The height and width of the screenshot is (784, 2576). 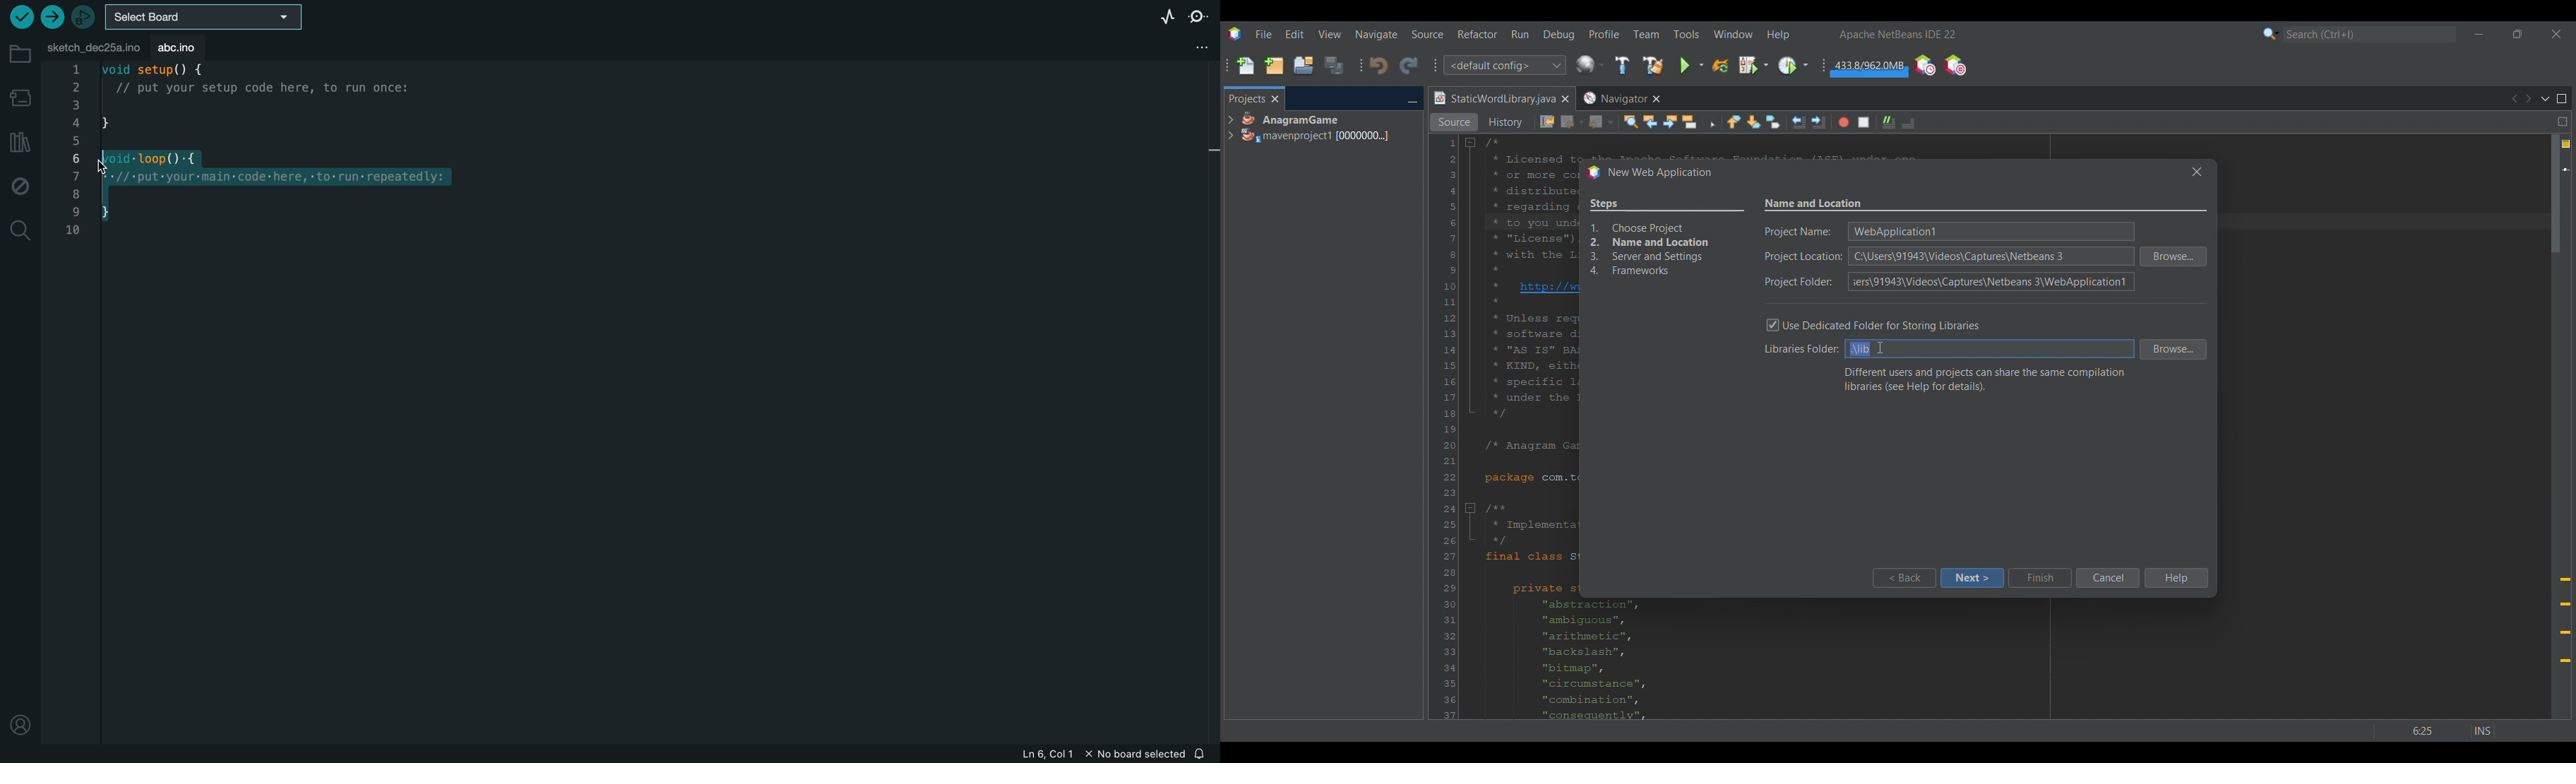 I want to click on file  information, so click(x=1092, y=754).